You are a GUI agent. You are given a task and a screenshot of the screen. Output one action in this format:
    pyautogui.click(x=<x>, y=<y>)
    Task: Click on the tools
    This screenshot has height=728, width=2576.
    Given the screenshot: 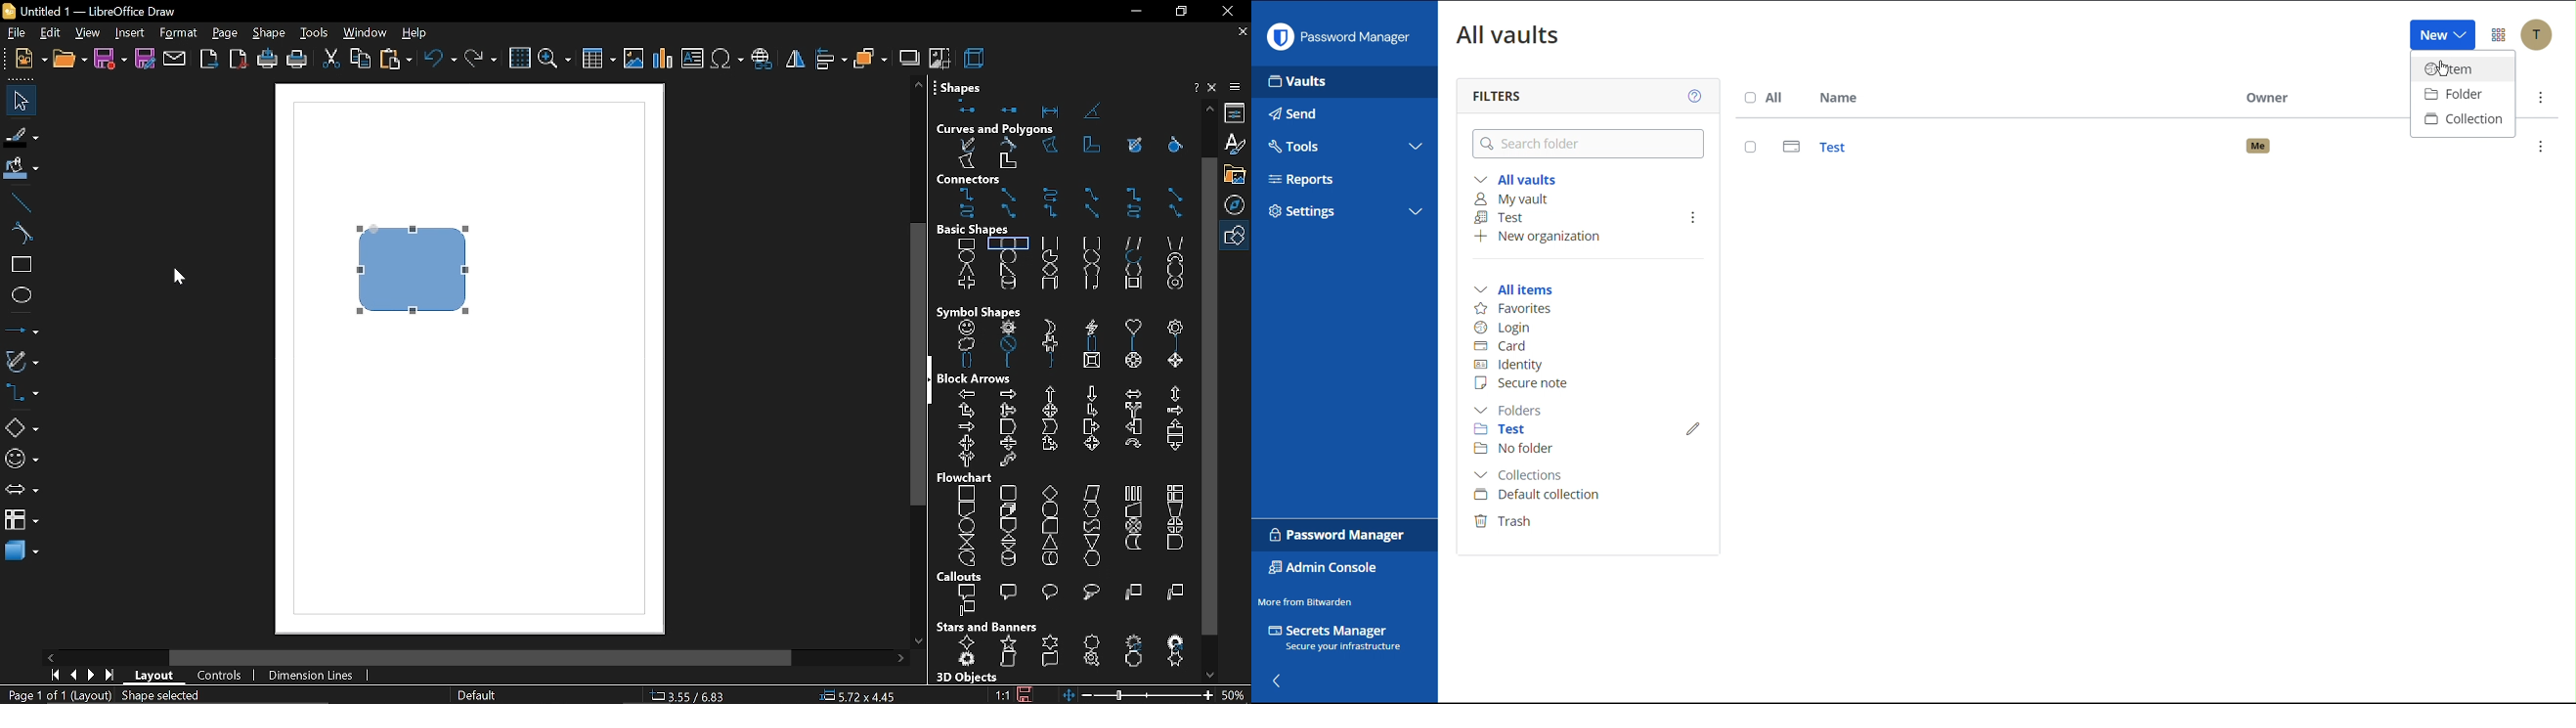 What is the action you would take?
    pyautogui.click(x=315, y=34)
    